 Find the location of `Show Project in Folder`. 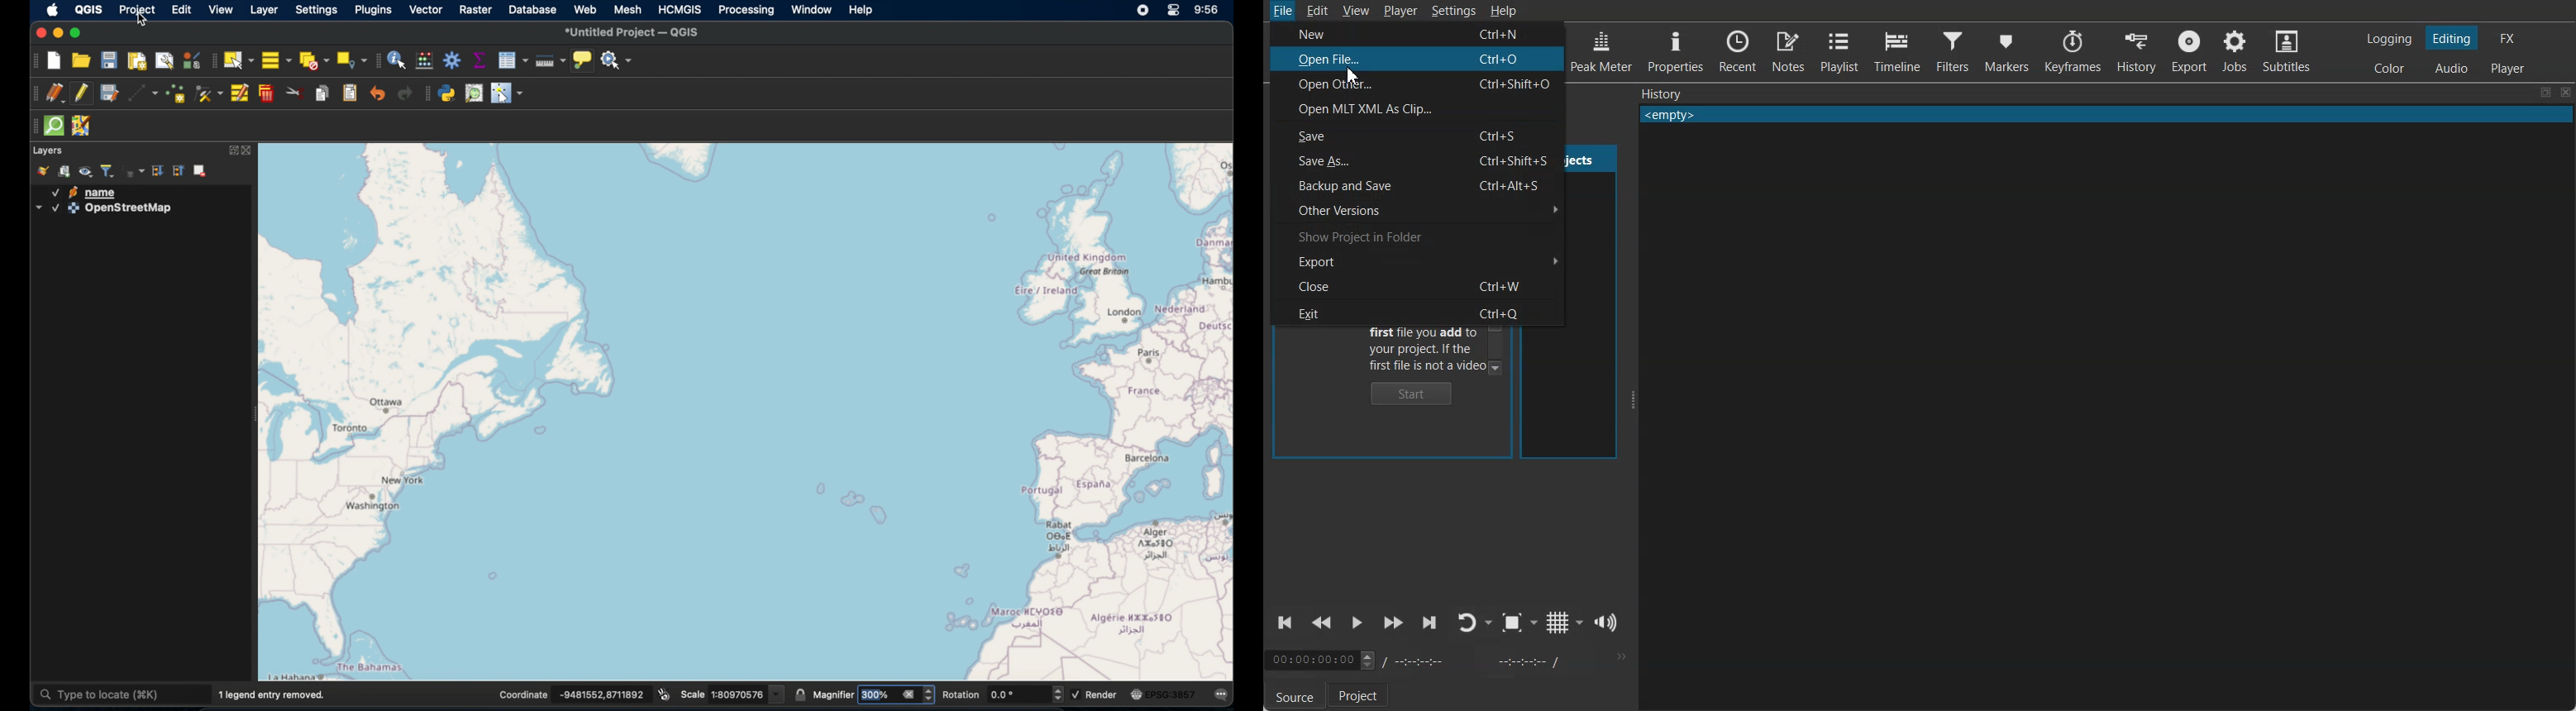

Show Project in Folder is located at coordinates (1417, 235).